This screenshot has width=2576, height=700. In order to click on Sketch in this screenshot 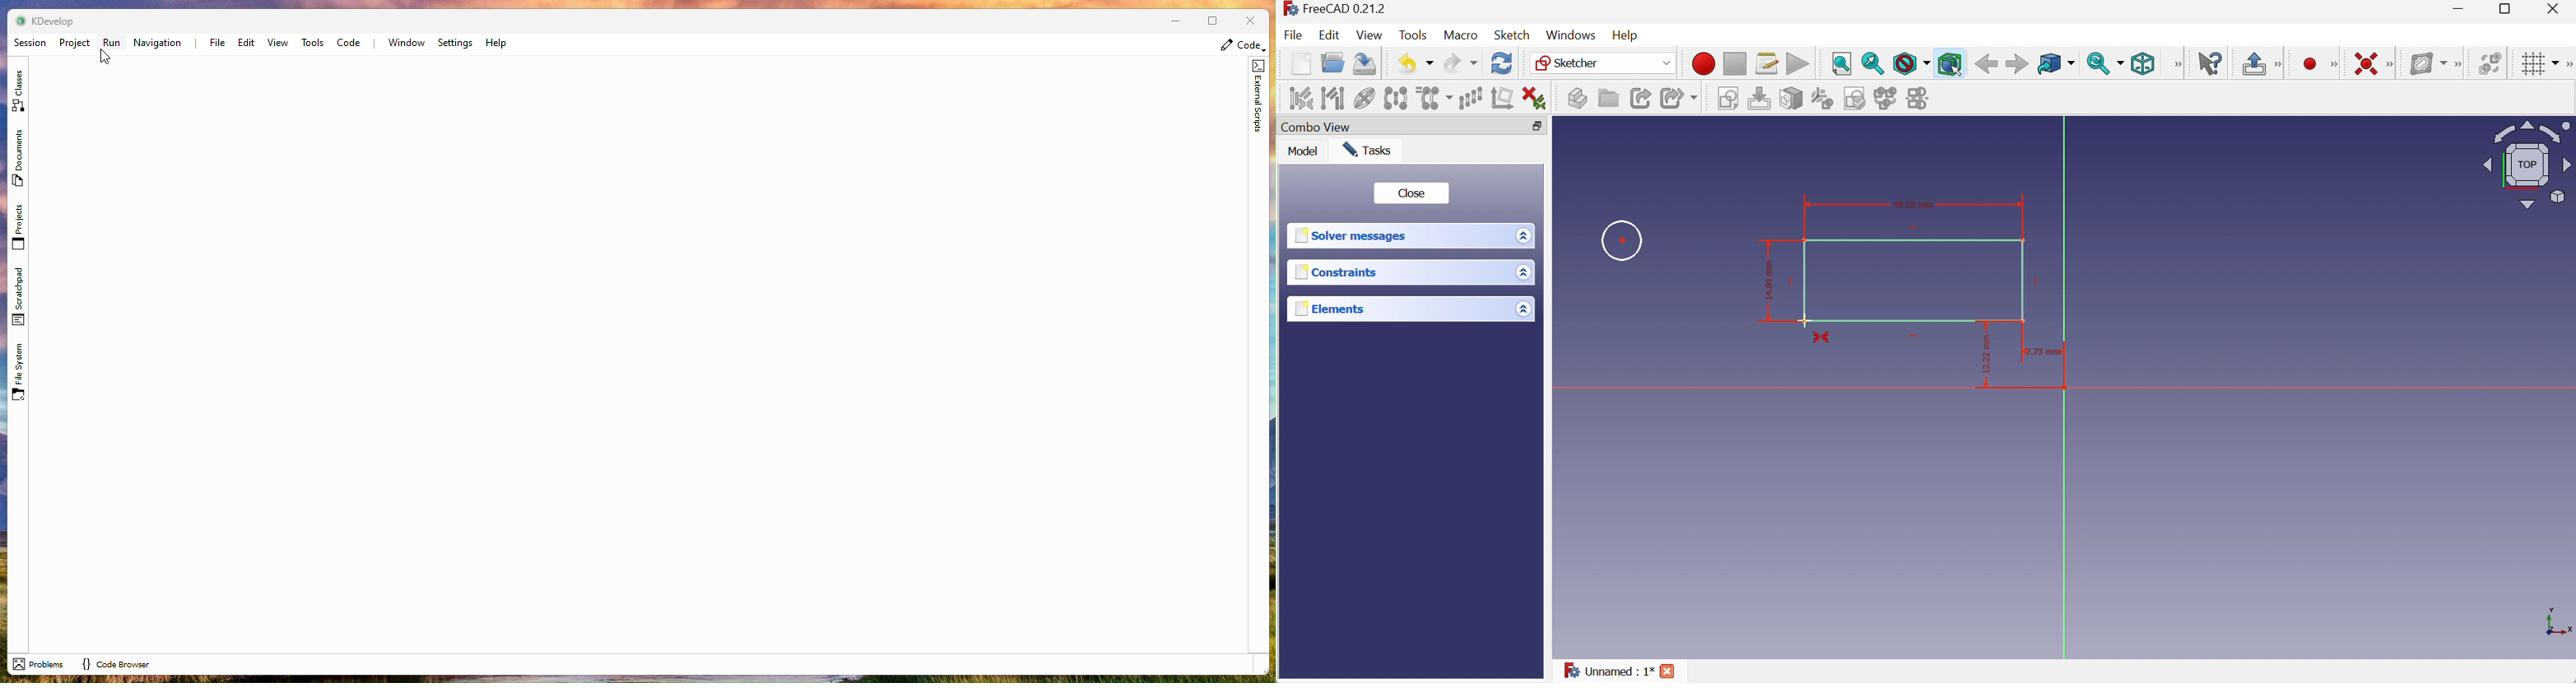, I will do `click(1512, 35)`.